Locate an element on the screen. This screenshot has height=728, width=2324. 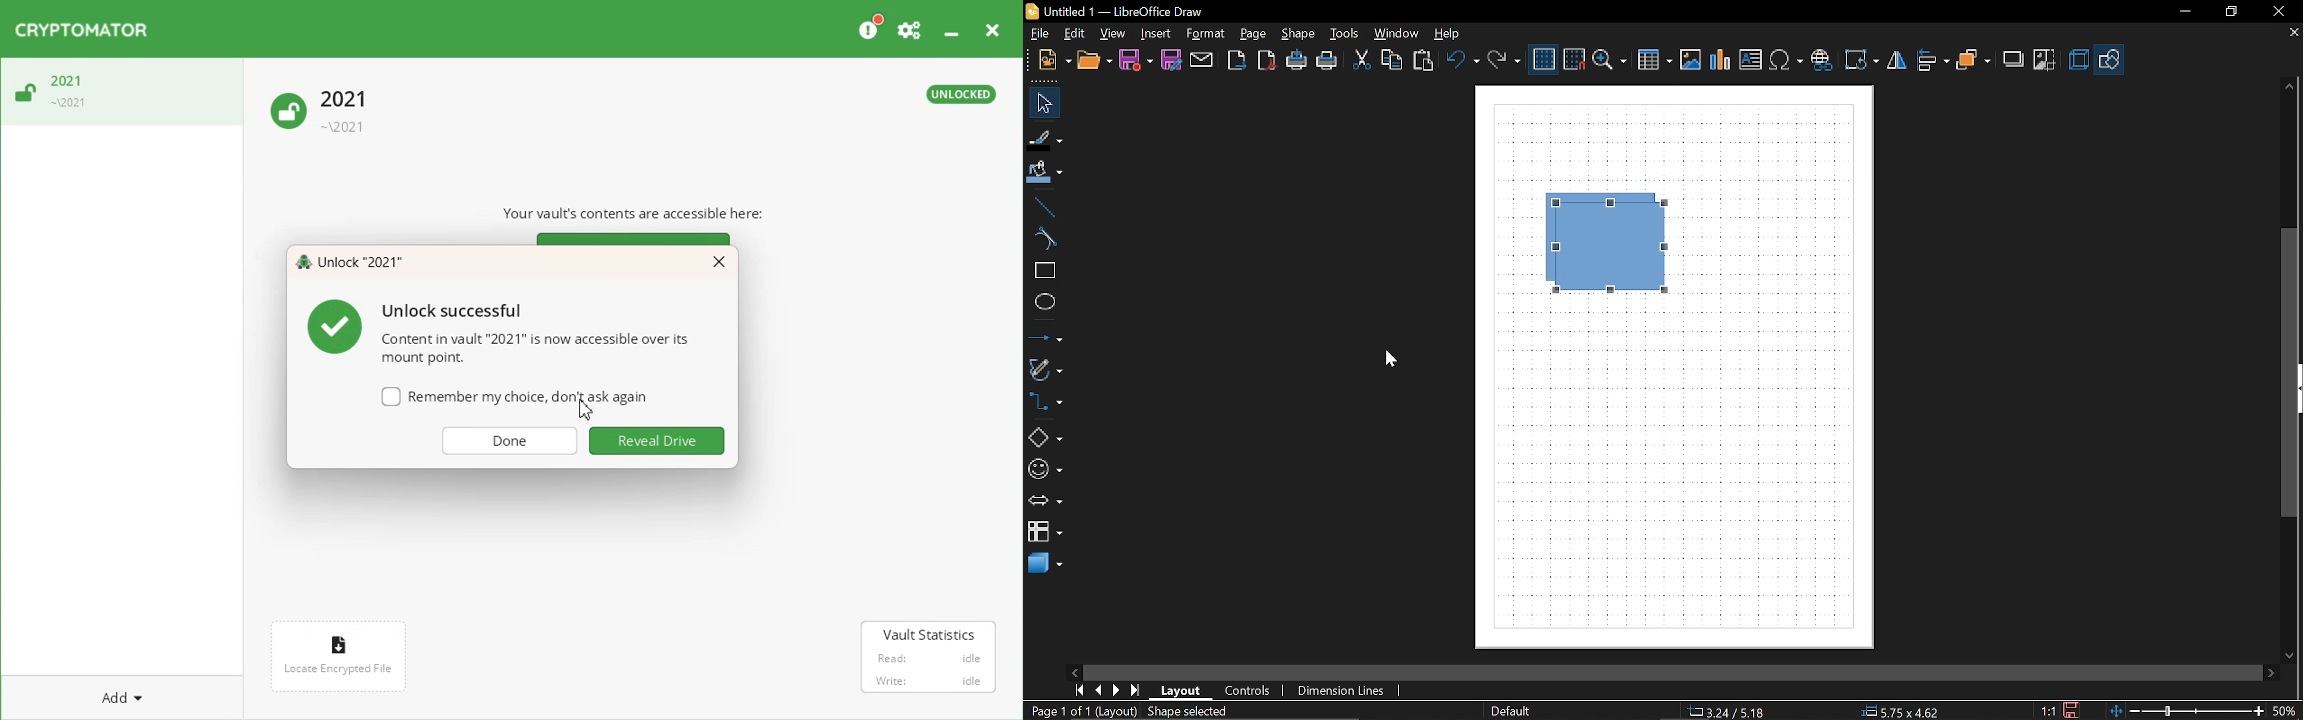
Save is located at coordinates (2074, 709).